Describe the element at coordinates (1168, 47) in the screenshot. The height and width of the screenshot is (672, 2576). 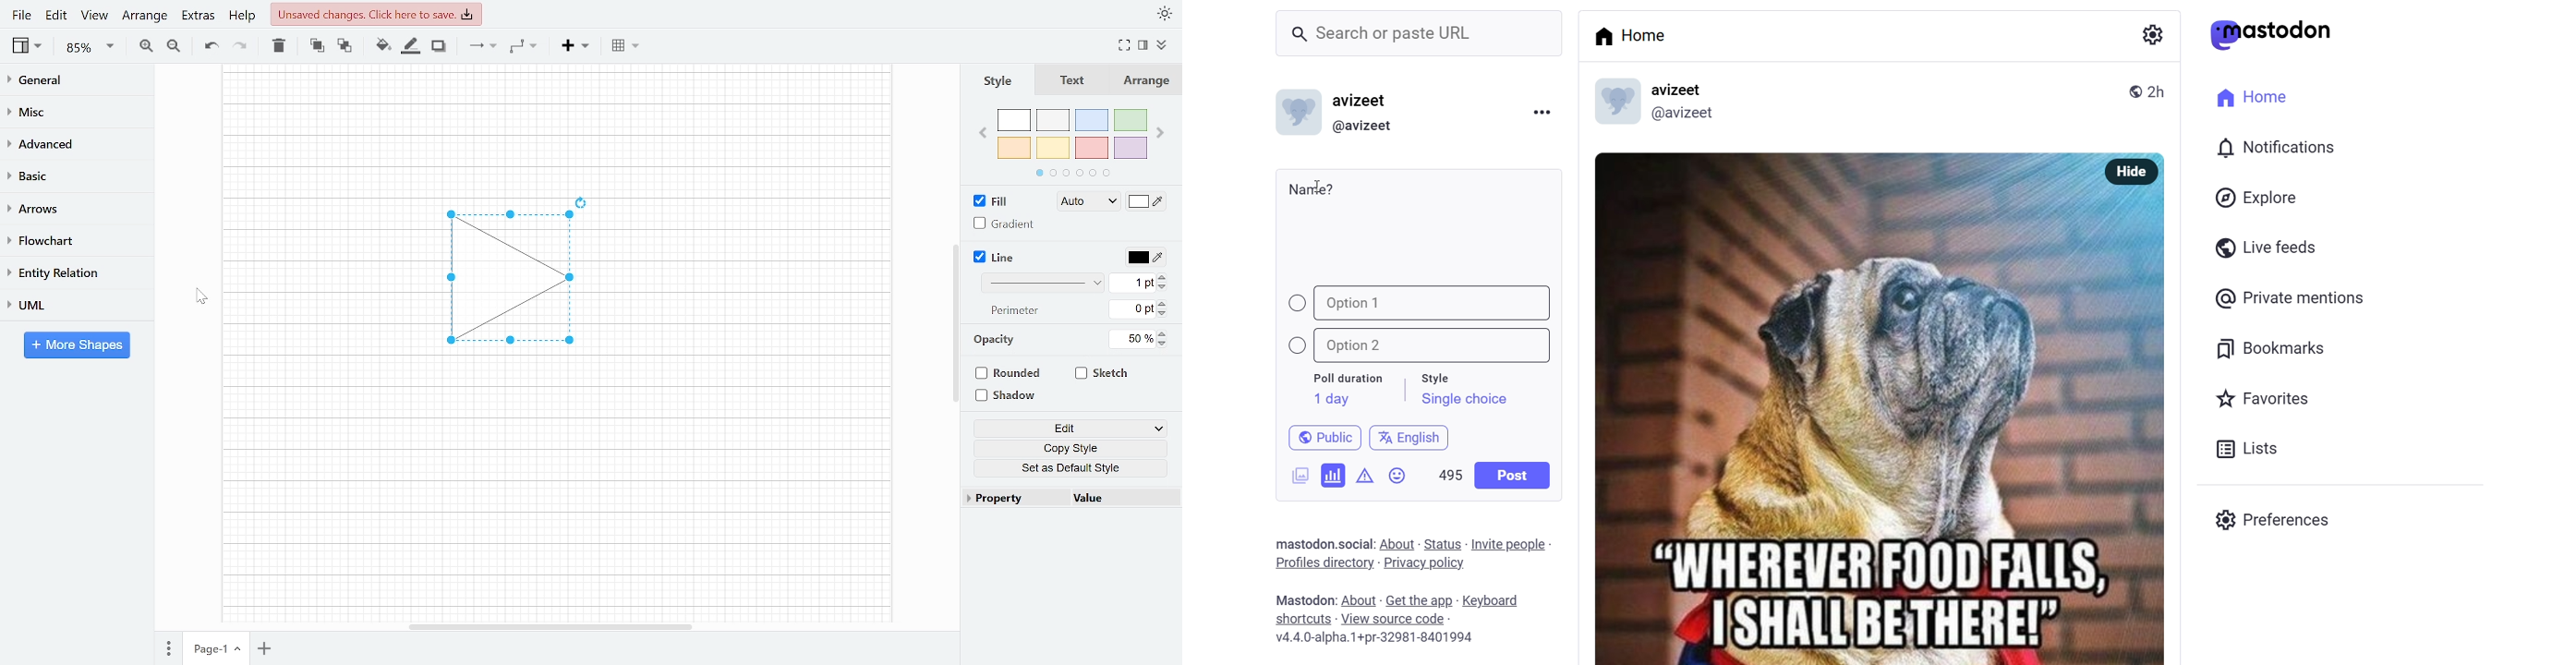
I see `Collapse` at that location.